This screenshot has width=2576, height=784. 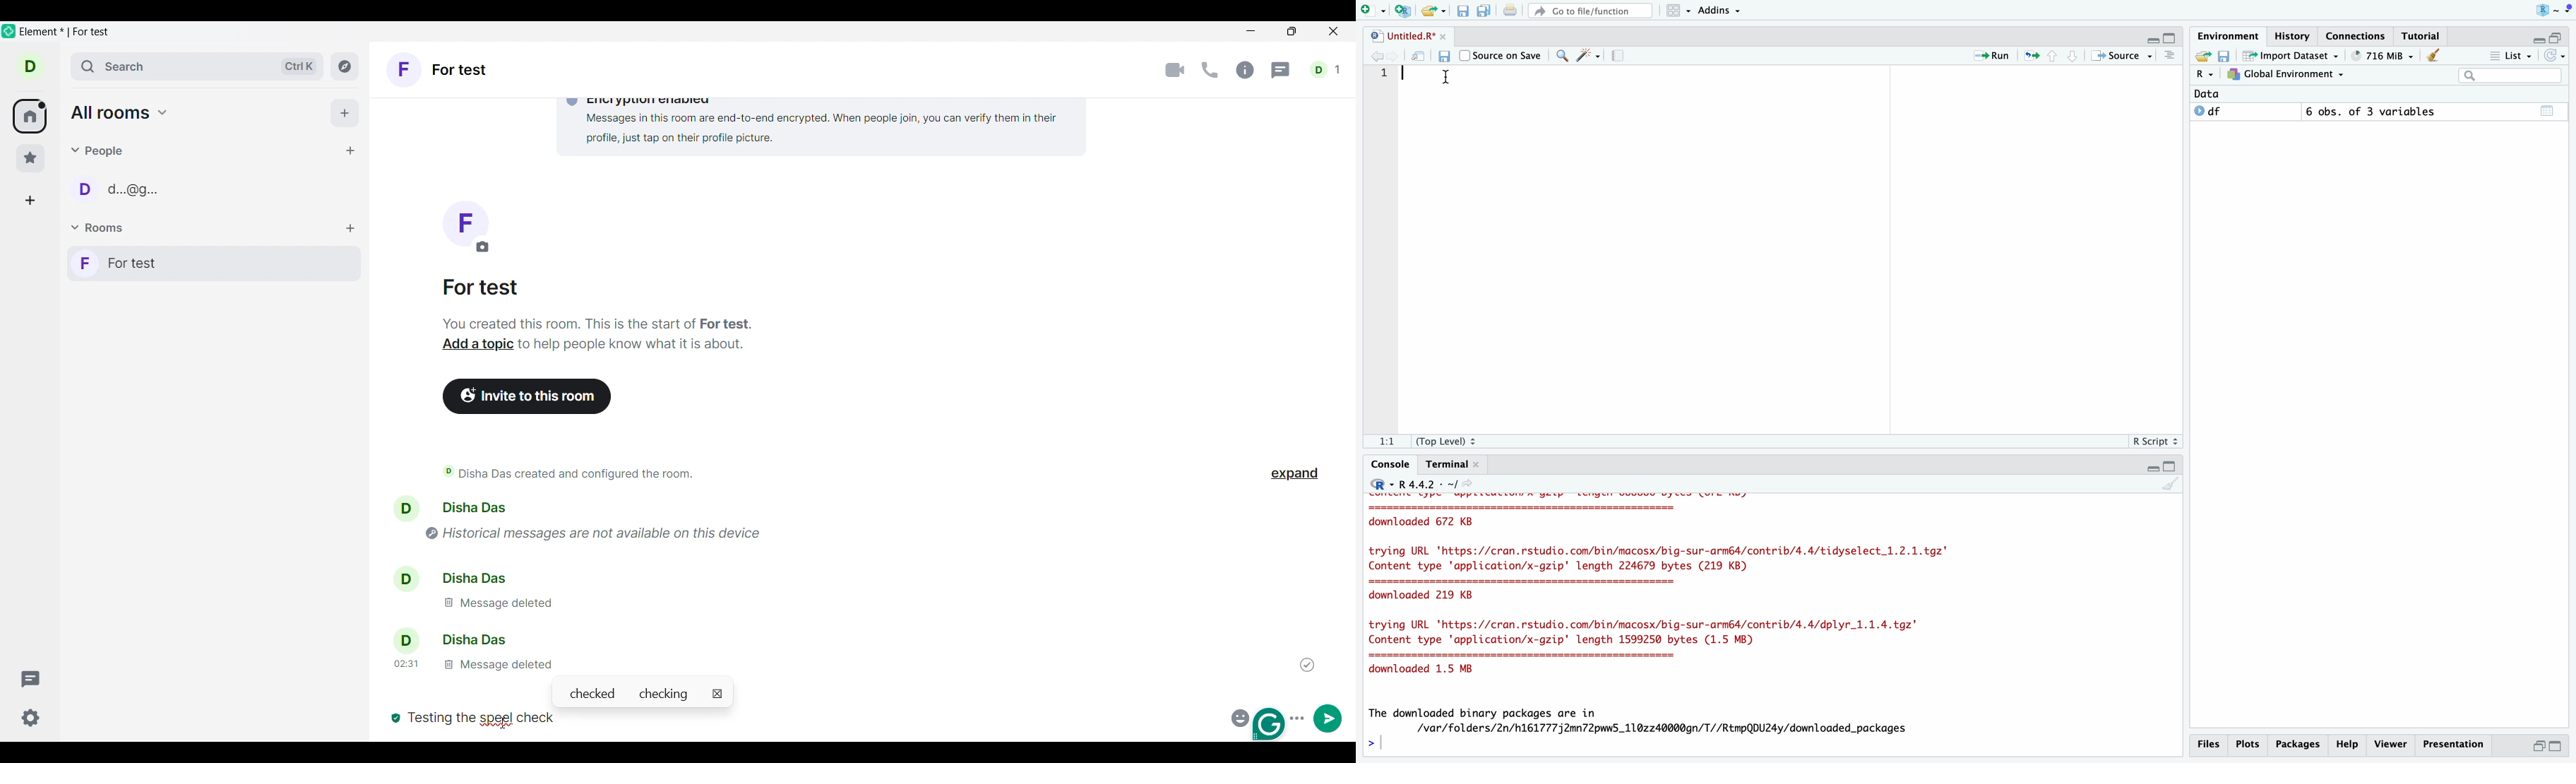 I want to click on Hide, so click(x=2151, y=467).